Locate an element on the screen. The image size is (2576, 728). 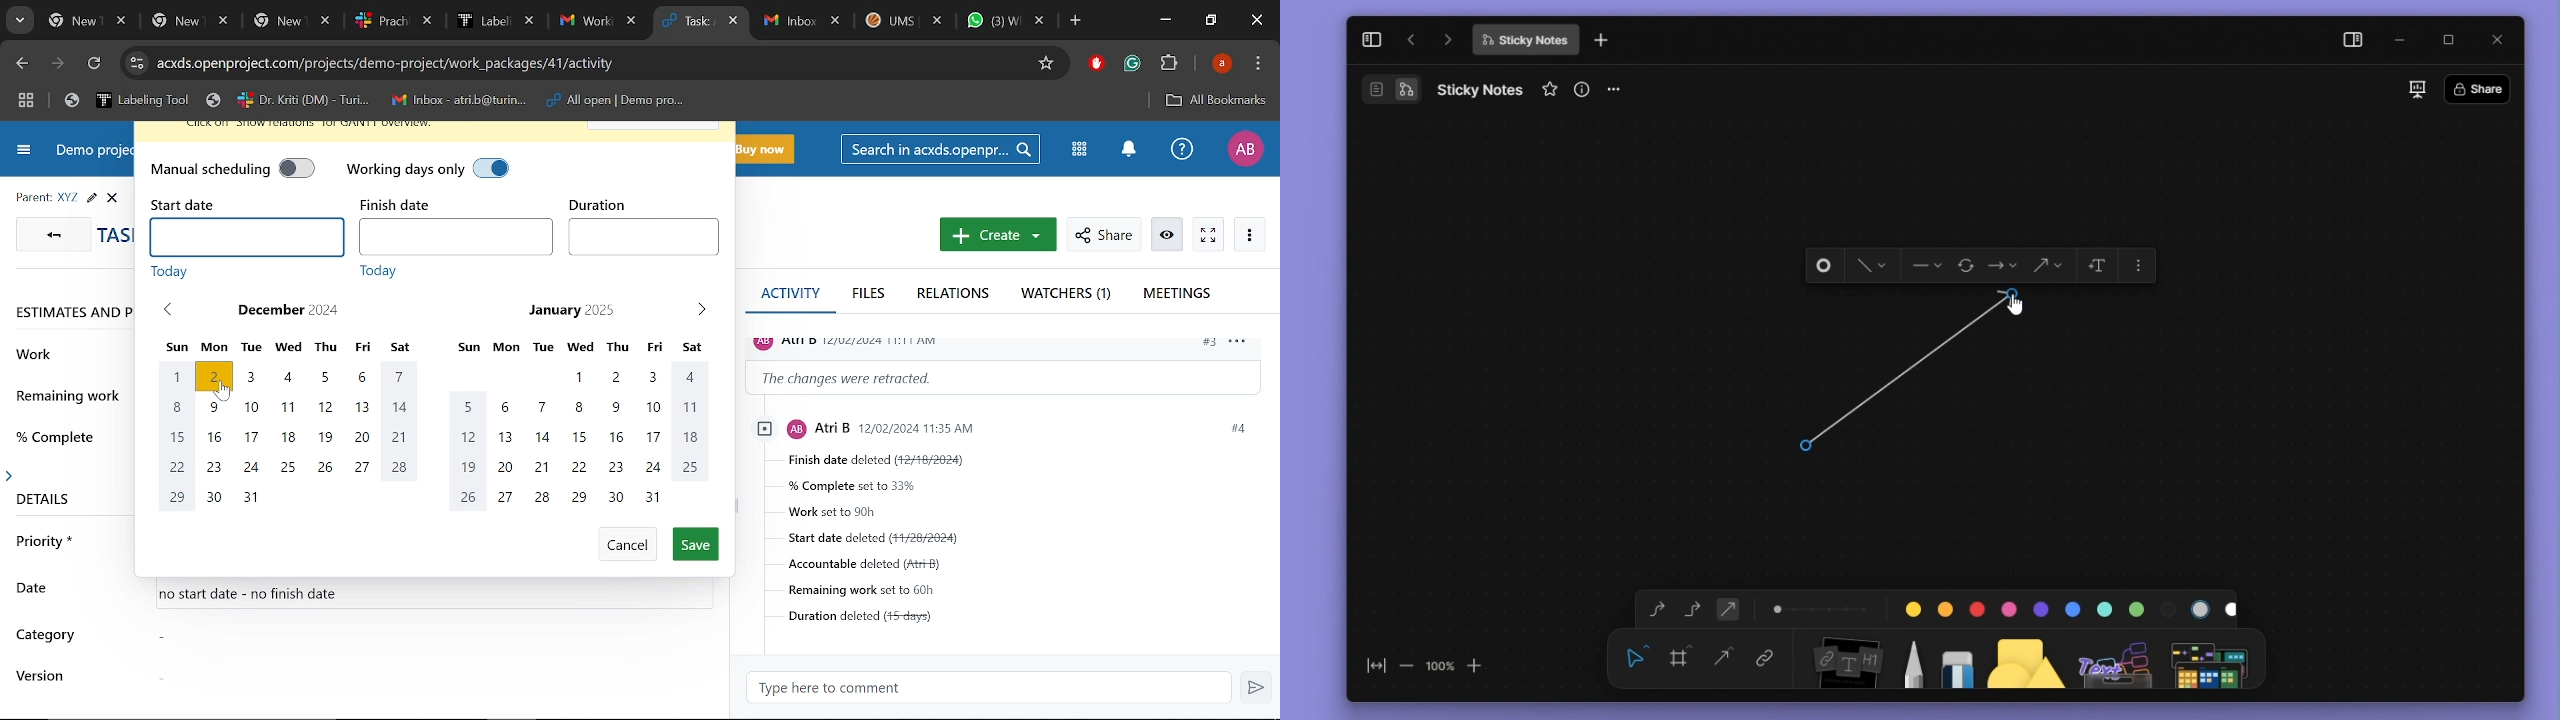
cursor is located at coordinates (230, 390).